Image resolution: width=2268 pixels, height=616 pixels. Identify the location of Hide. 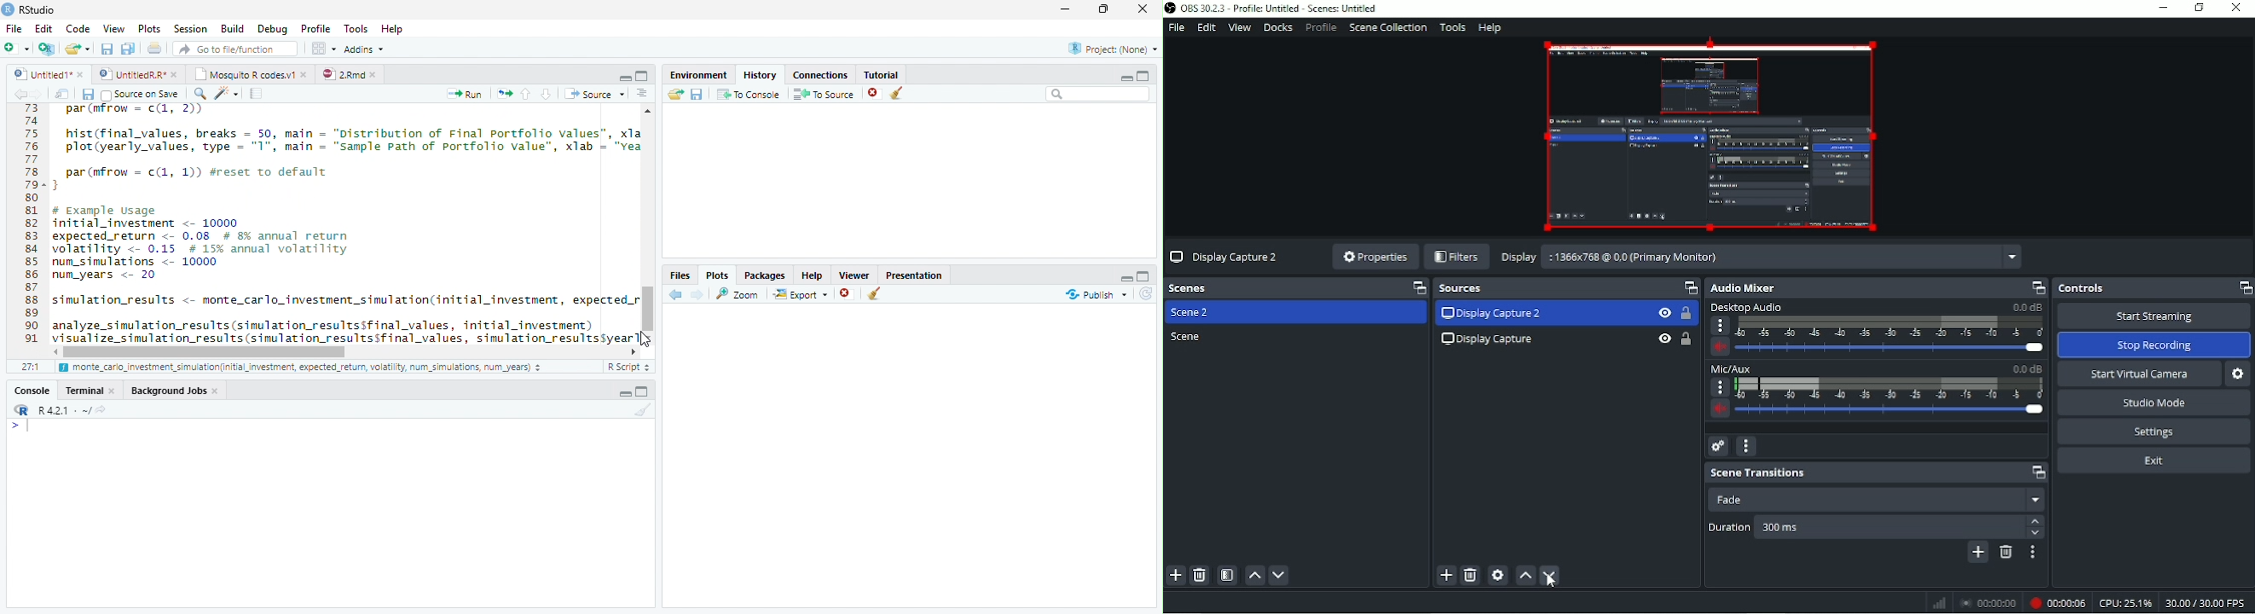
(1125, 276).